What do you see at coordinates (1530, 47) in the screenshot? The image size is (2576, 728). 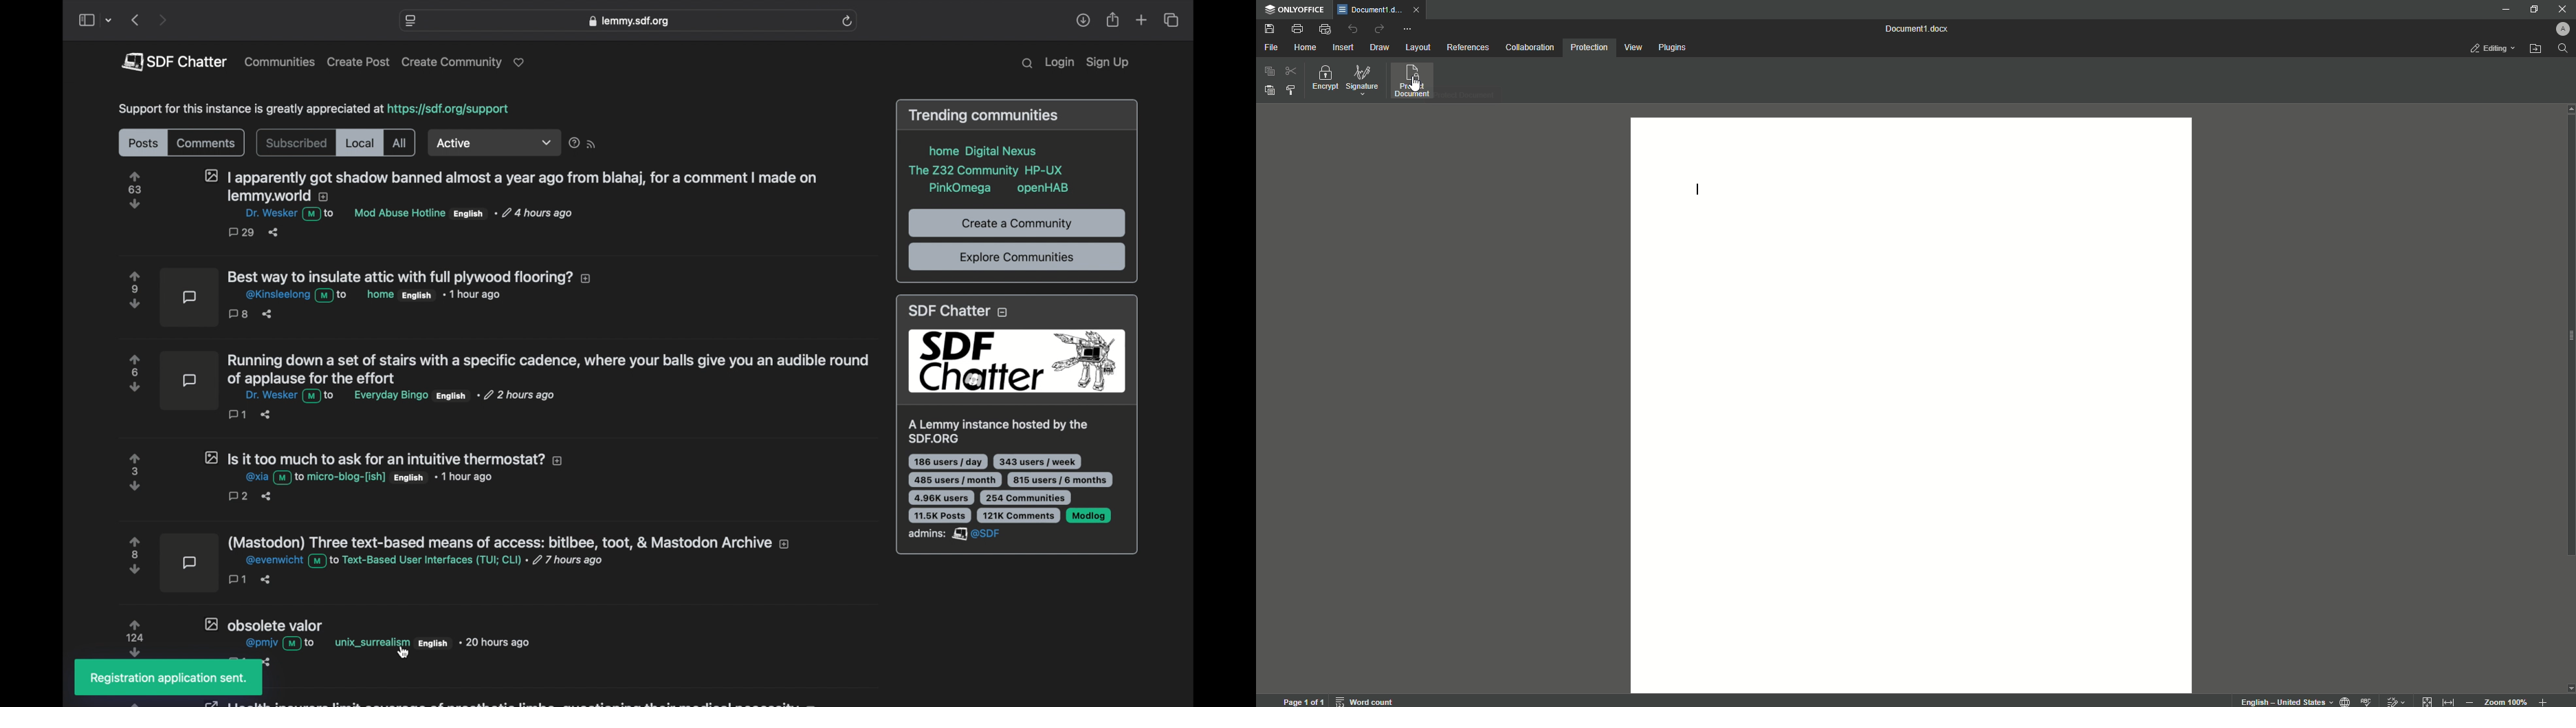 I see `Collaboration` at bounding box center [1530, 47].